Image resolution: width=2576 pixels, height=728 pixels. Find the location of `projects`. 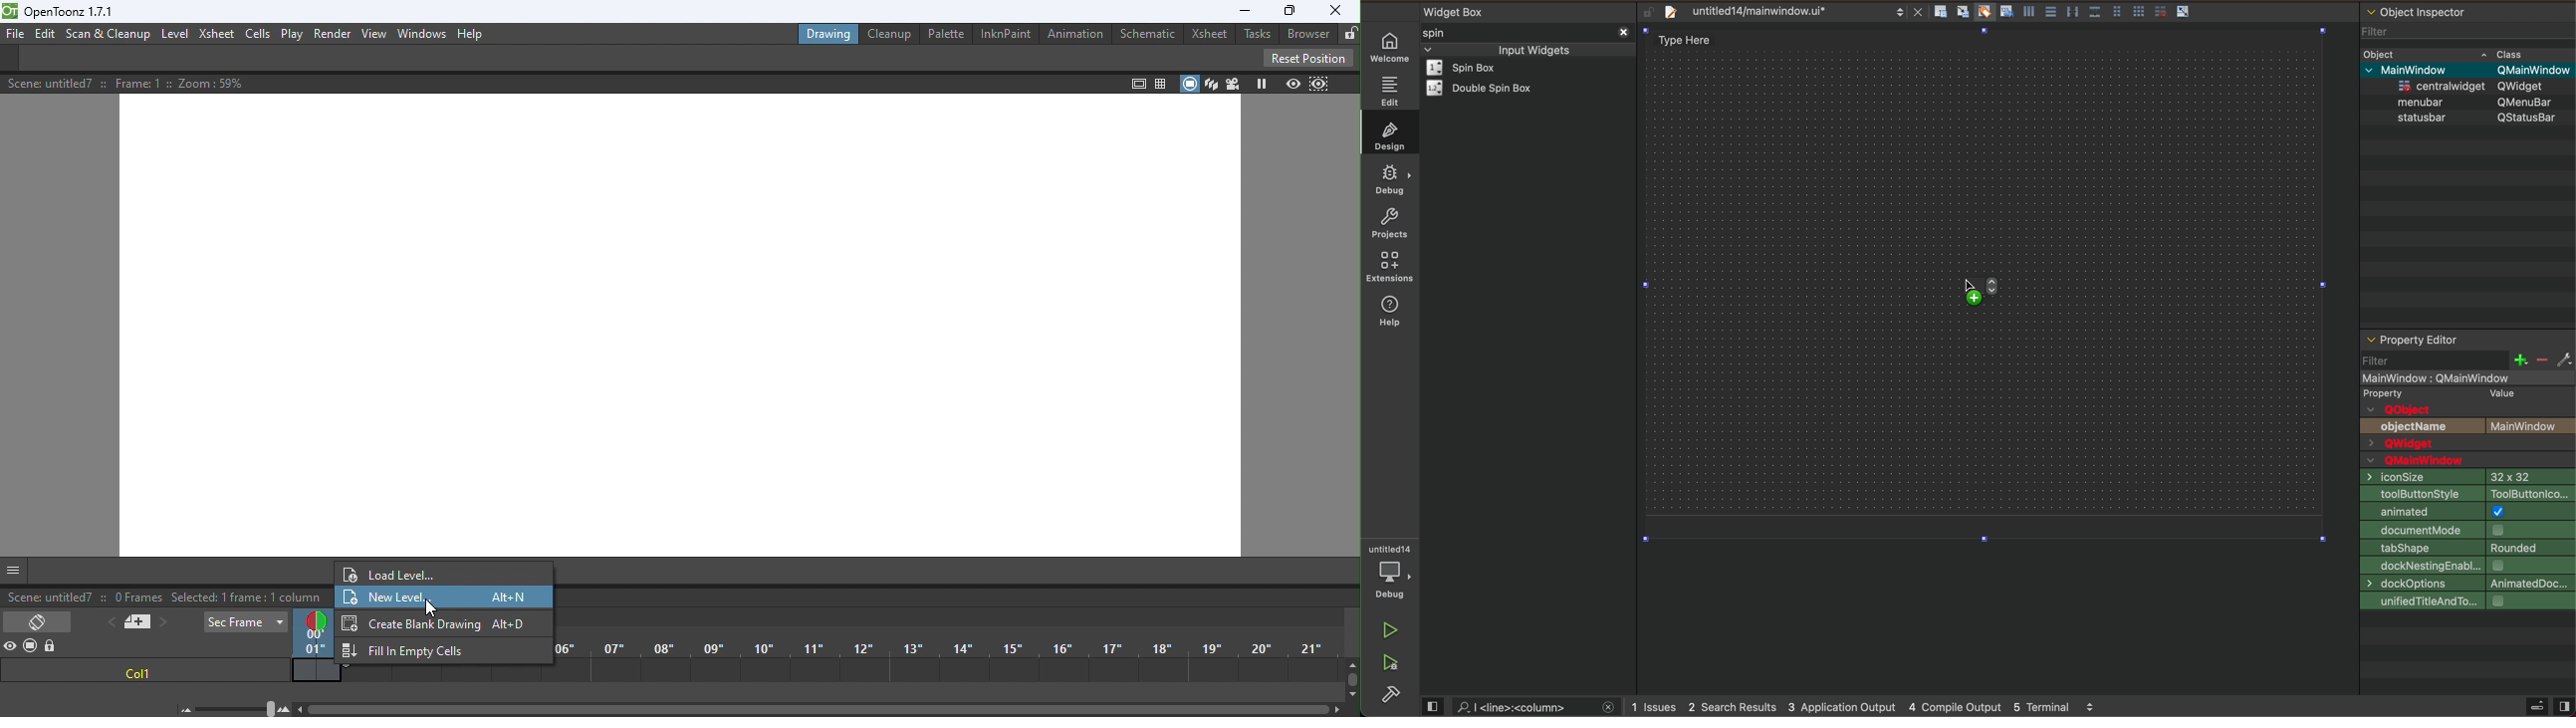

projects is located at coordinates (1388, 223).